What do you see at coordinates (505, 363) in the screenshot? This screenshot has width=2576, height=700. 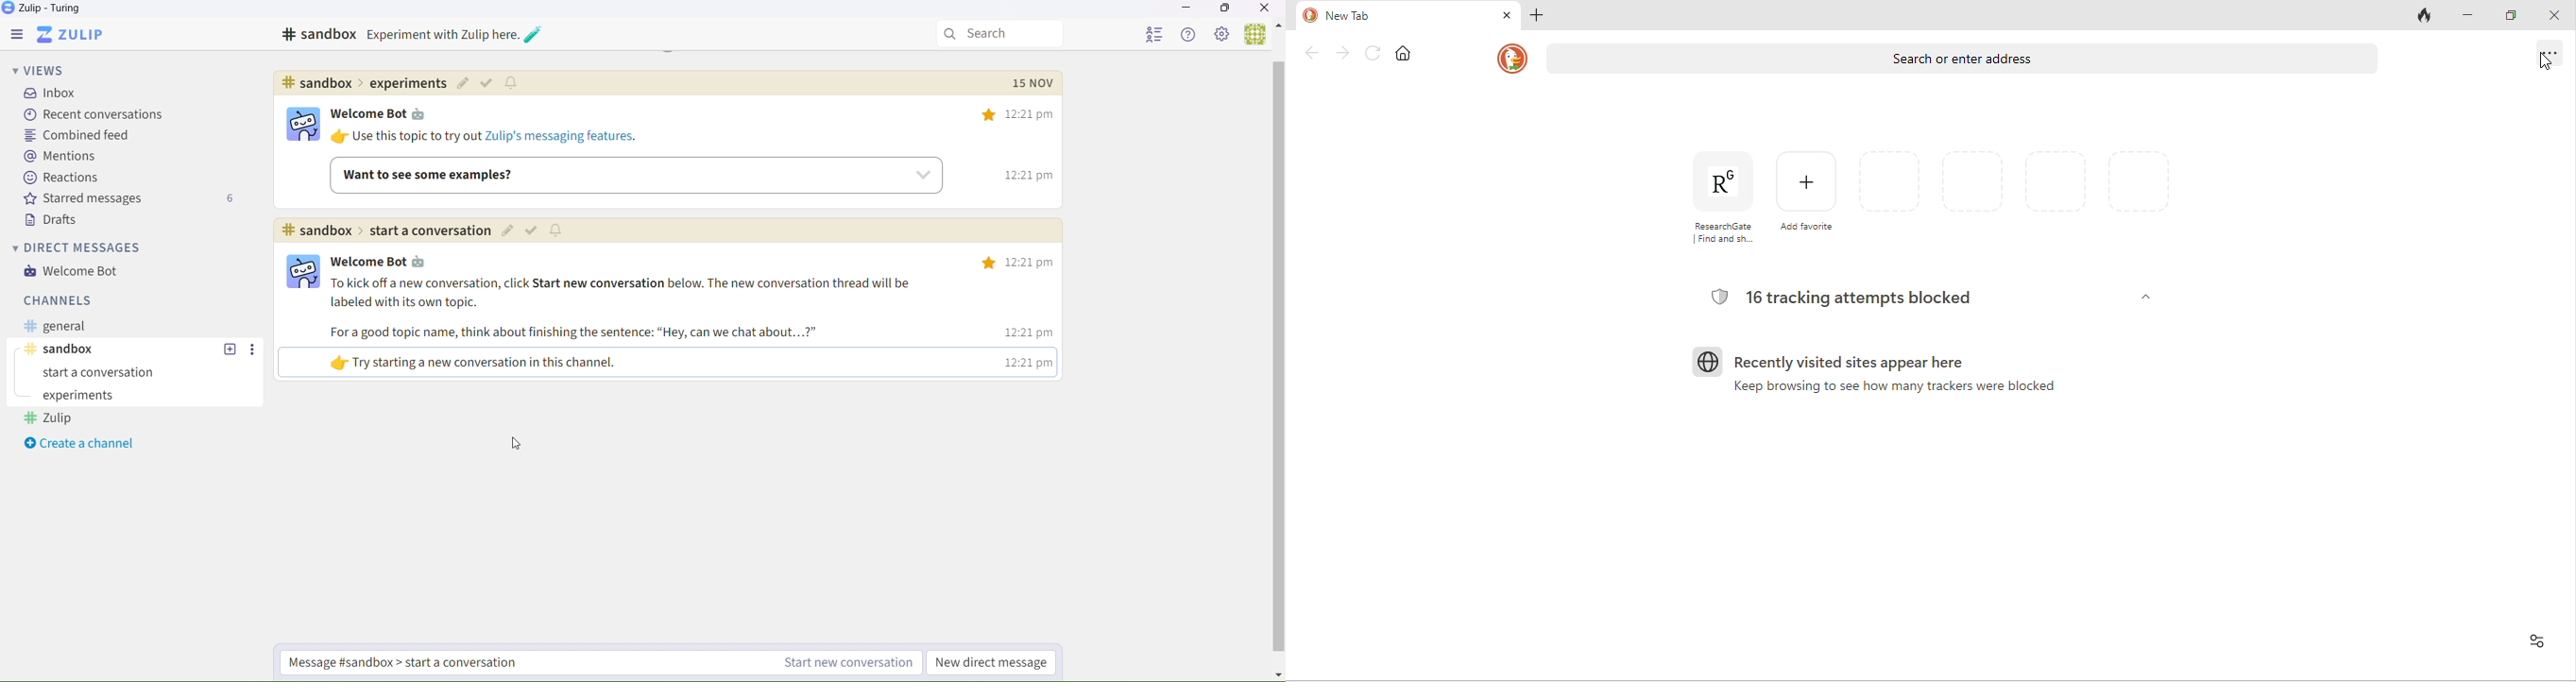 I see `«ly Try starting a new conversation in this channel.` at bounding box center [505, 363].